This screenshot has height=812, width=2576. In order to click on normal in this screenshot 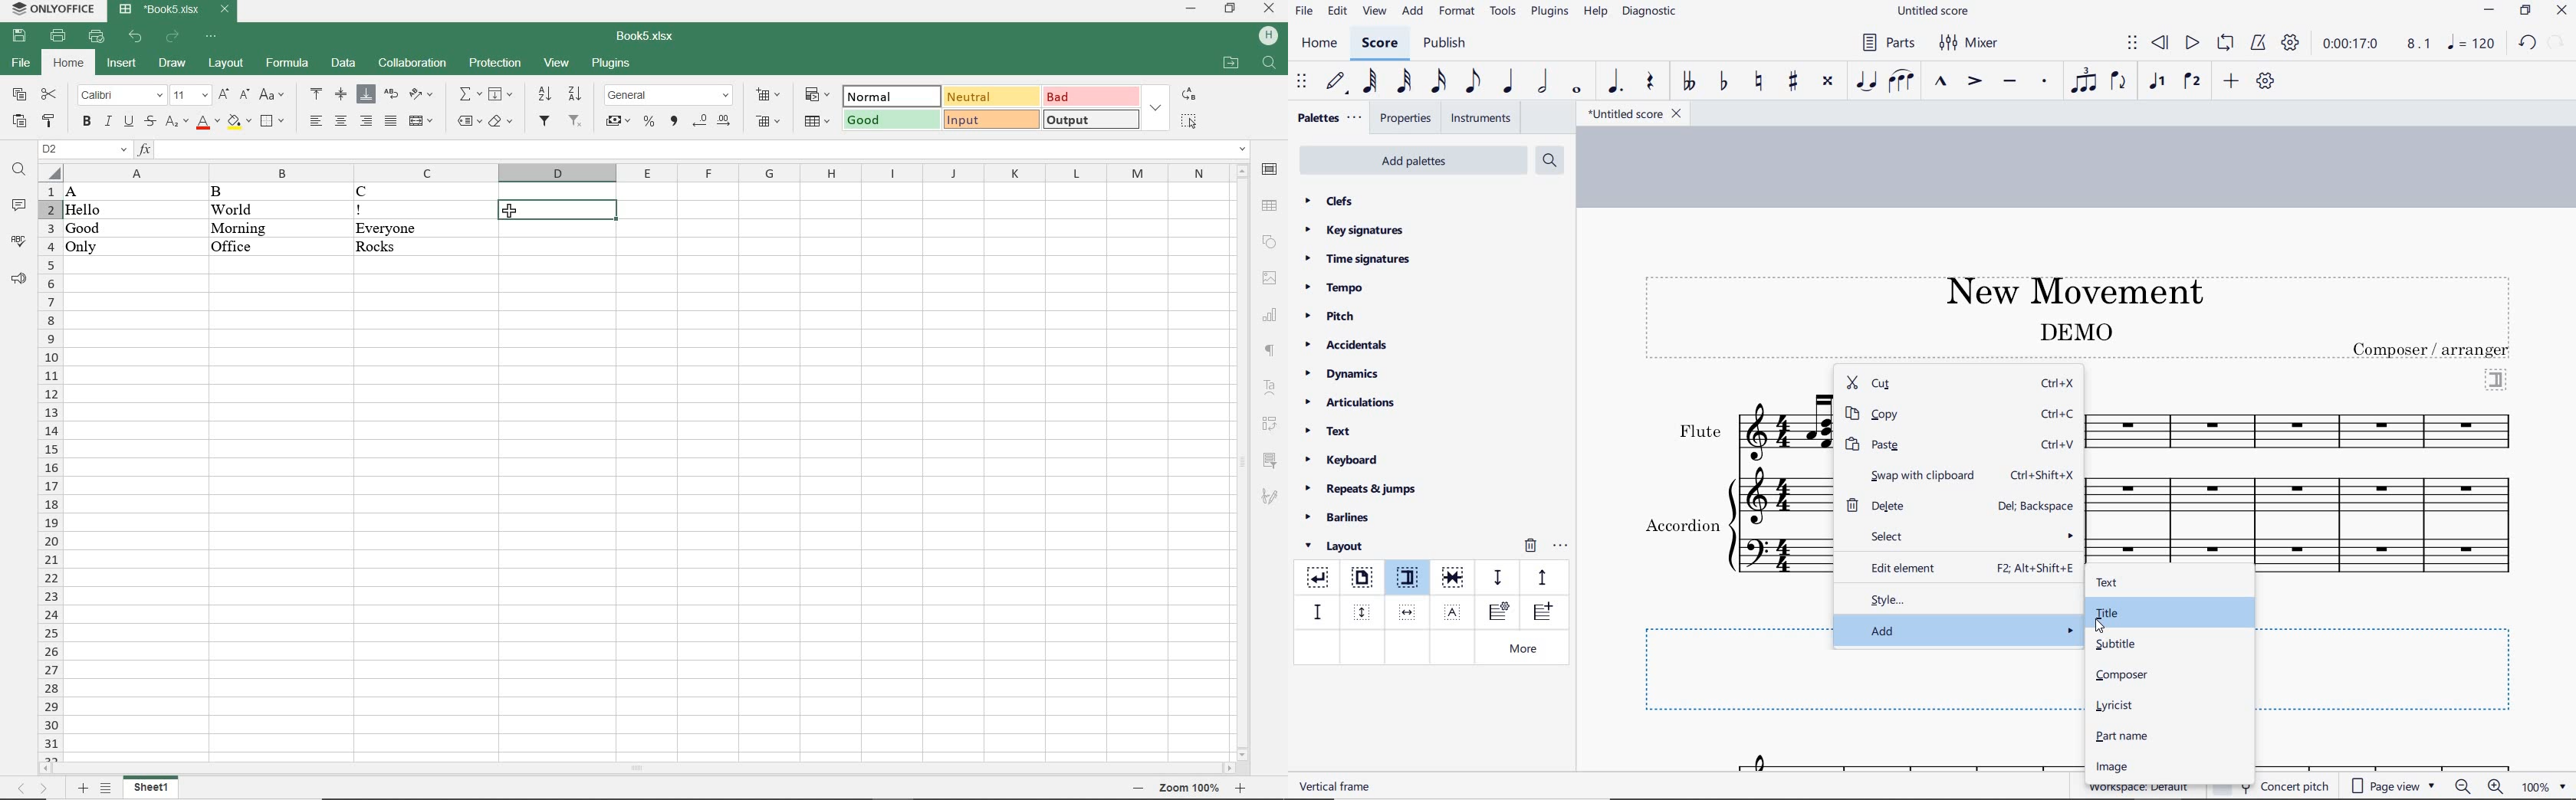, I will do `click(891, 95)`.